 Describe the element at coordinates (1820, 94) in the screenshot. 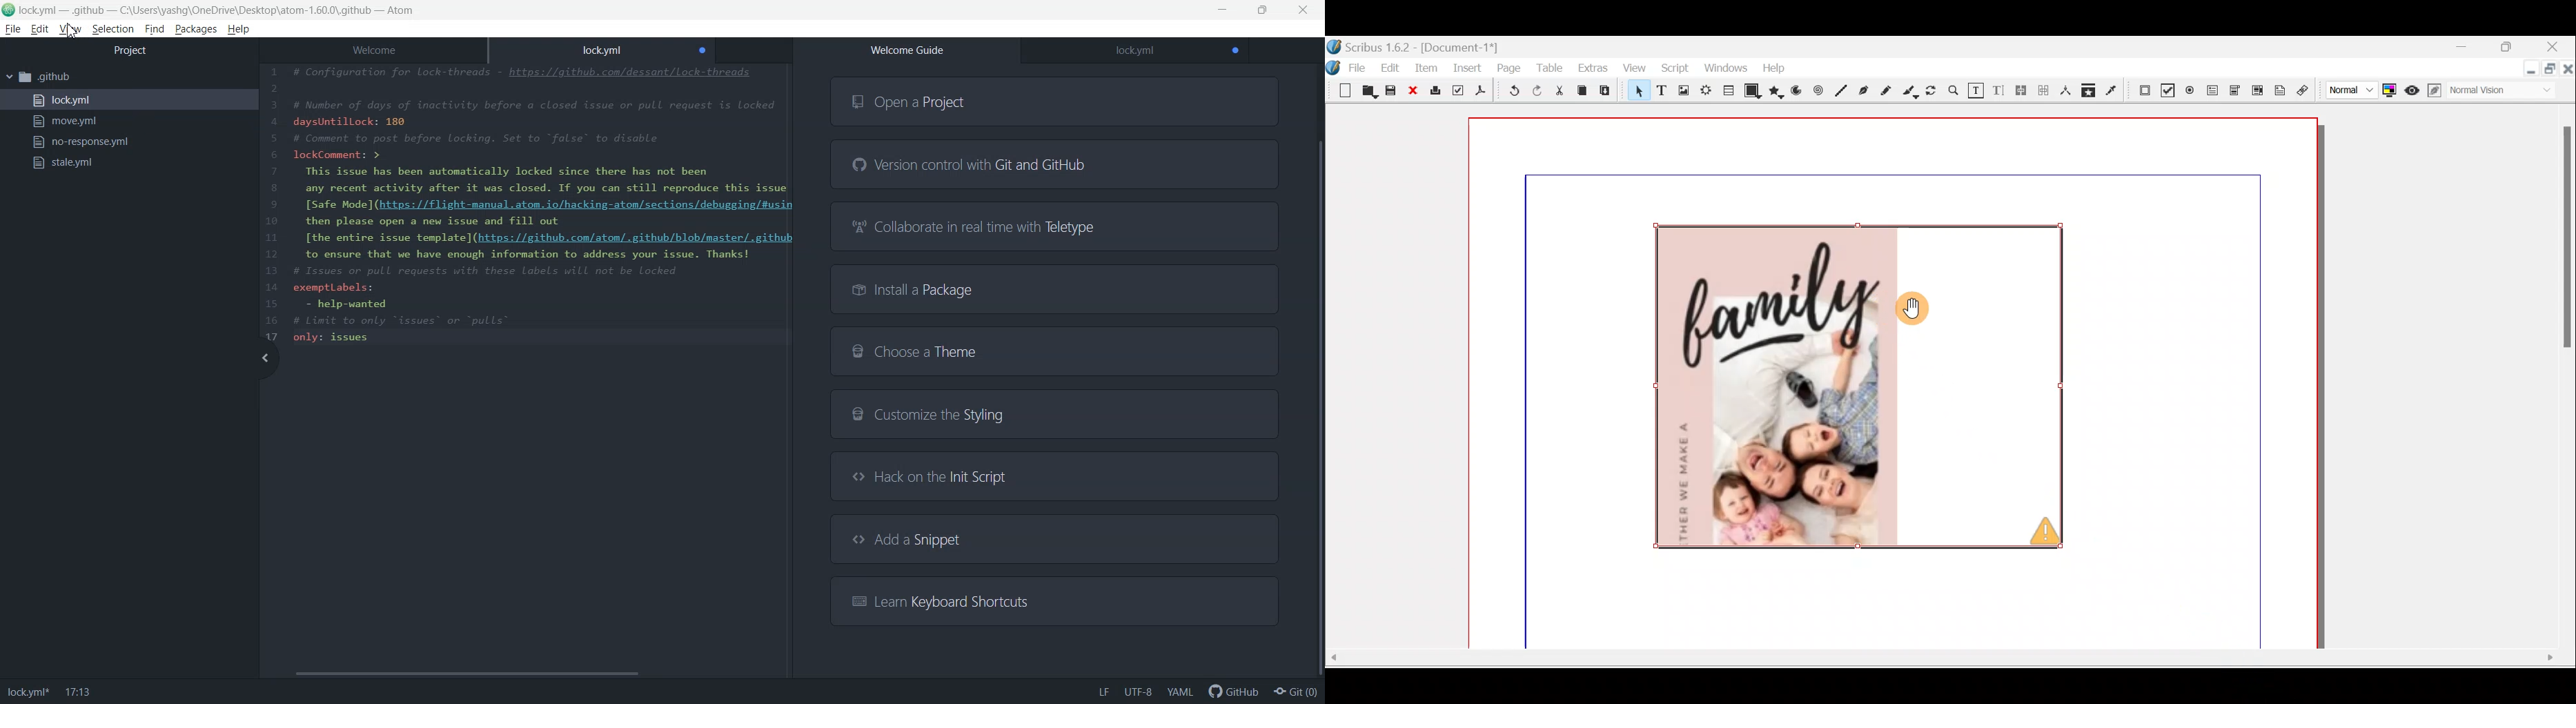

I see `Spiral` at that location.